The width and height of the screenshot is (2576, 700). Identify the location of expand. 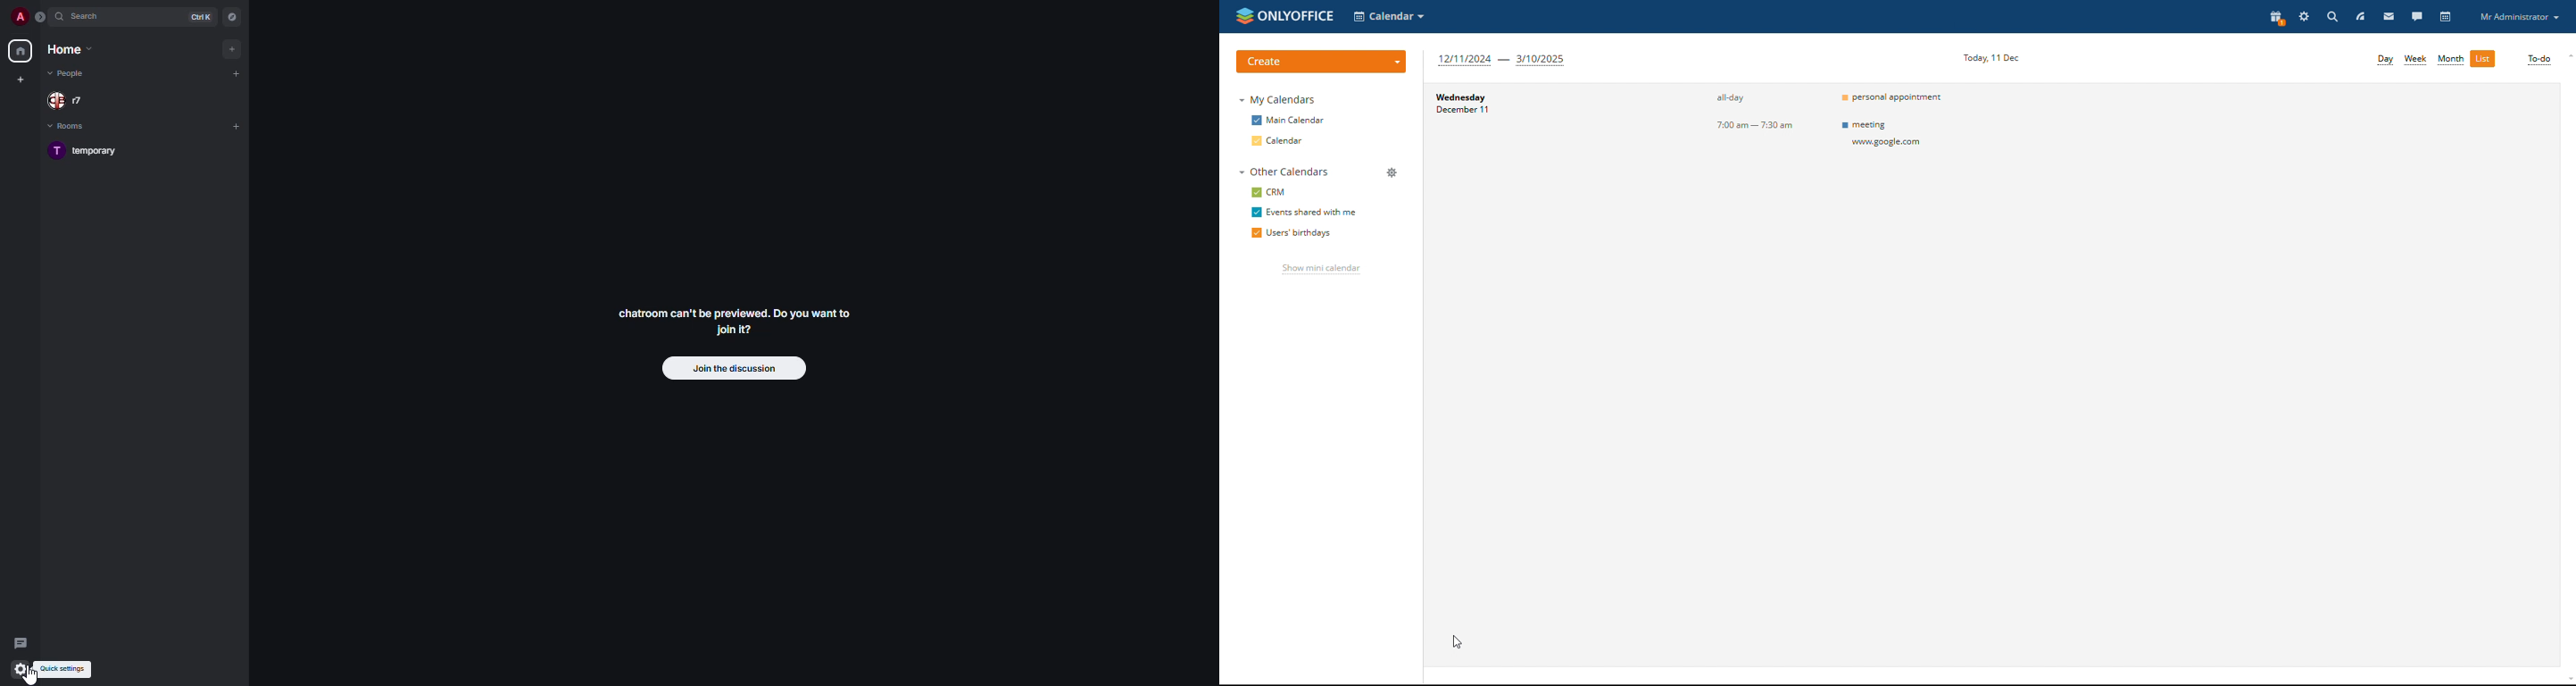
(40, 18).